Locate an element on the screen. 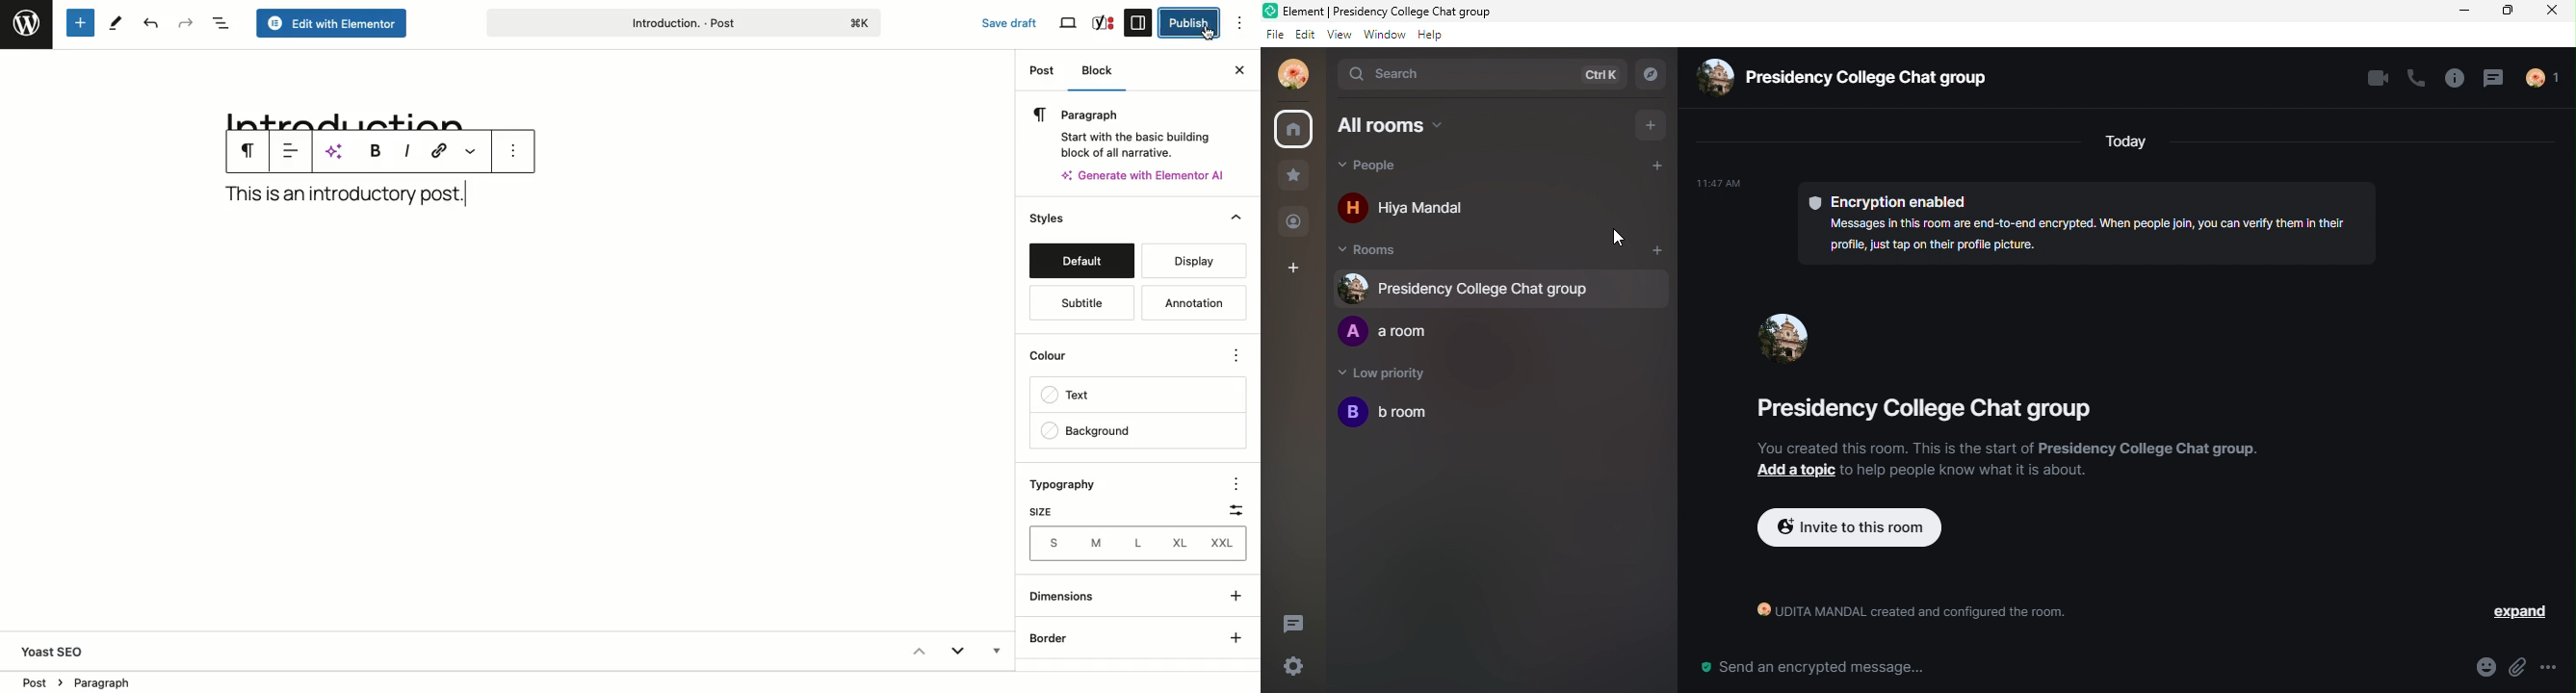 The image size is (2576, 700). Uploaded an avatar image for a specific room is located at coordinates (1480, 287).